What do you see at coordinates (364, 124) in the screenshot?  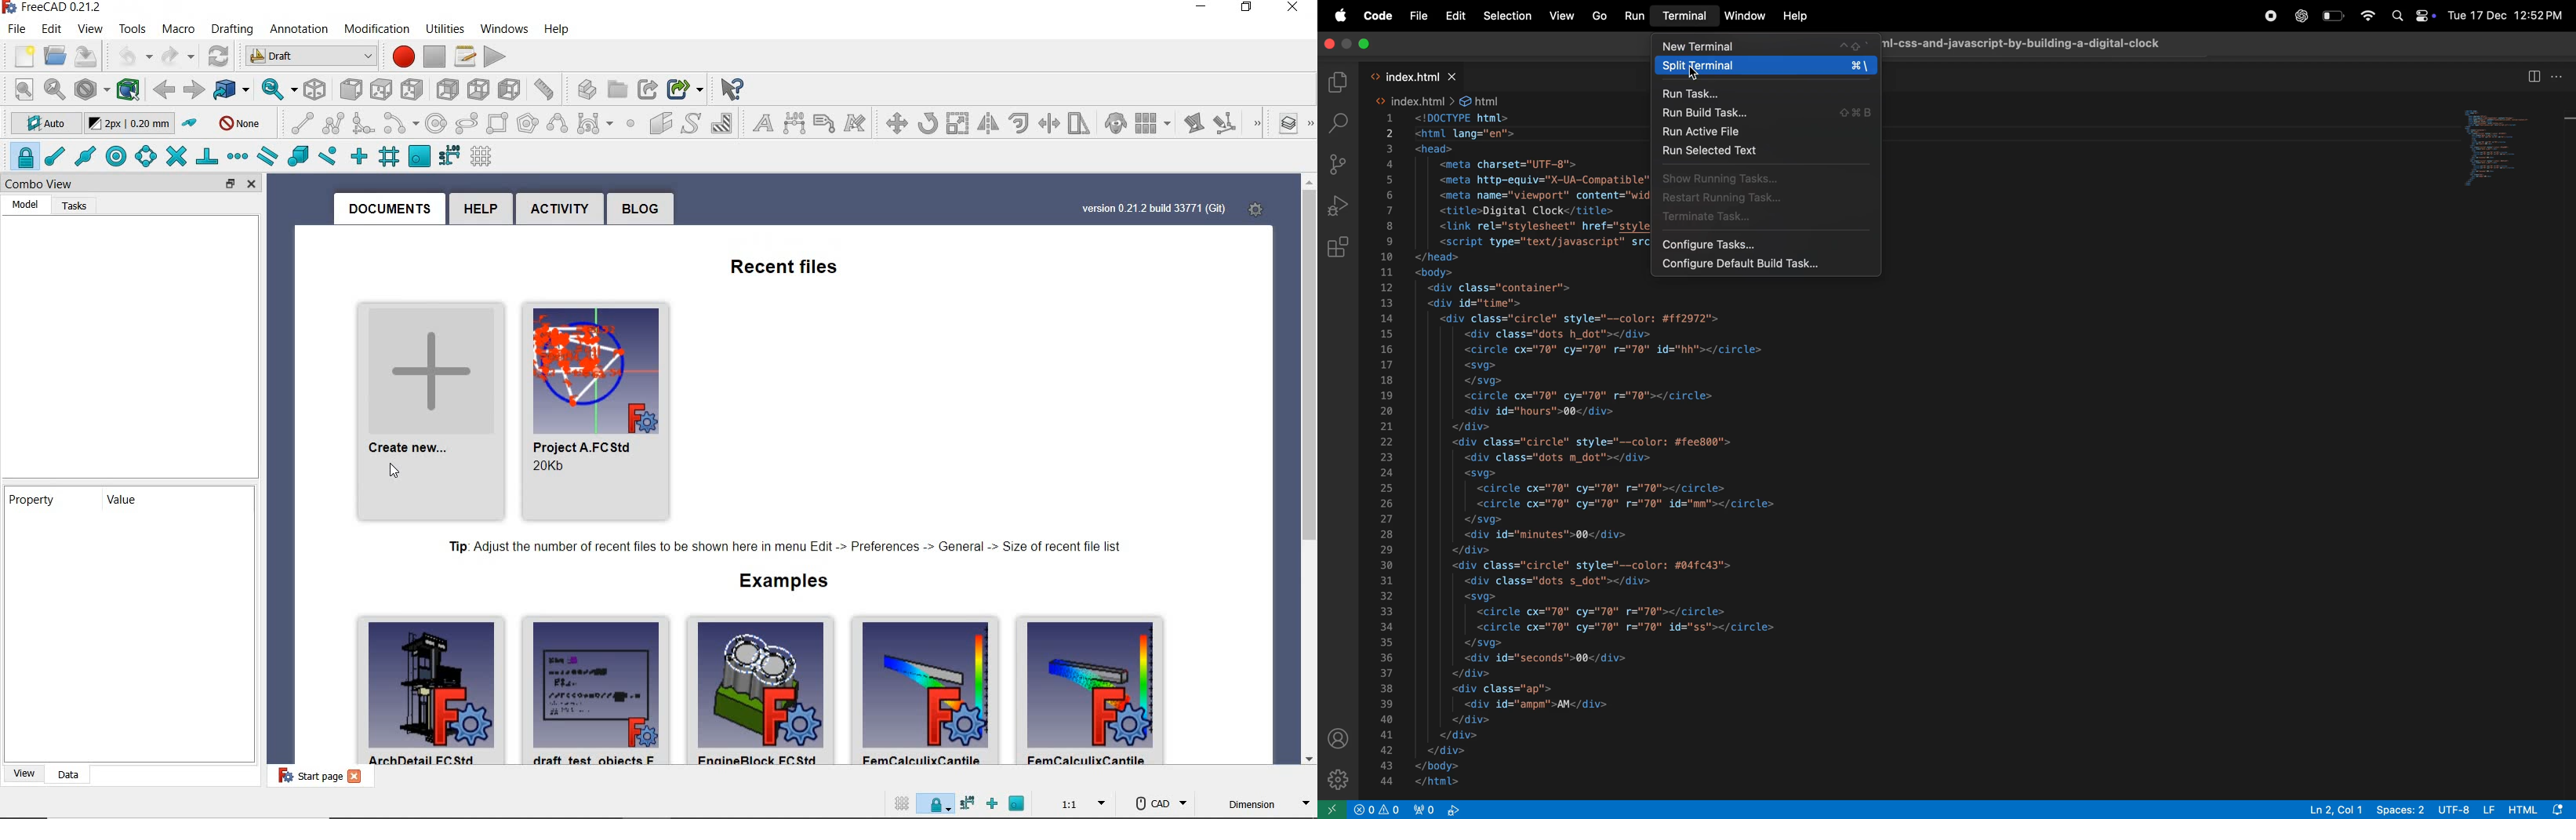 I see `fillet` at bounding box center [364, 124].